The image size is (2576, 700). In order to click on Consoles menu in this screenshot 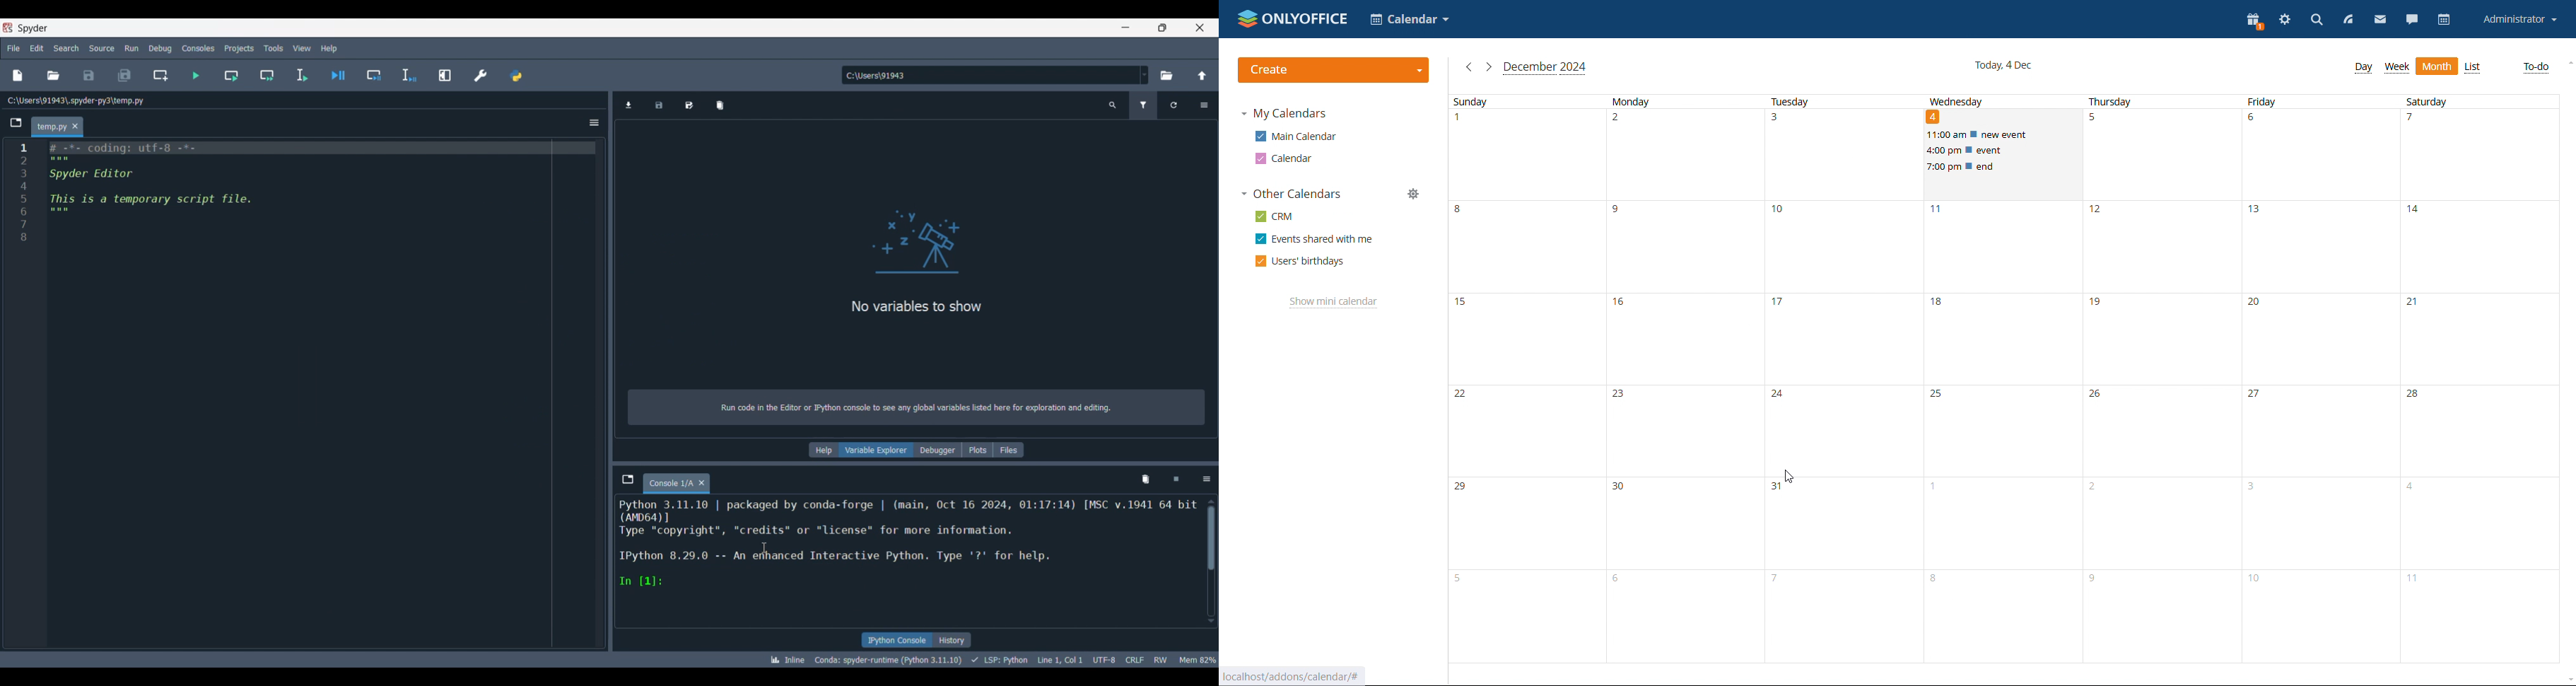, I will do `click(198, 48)`.